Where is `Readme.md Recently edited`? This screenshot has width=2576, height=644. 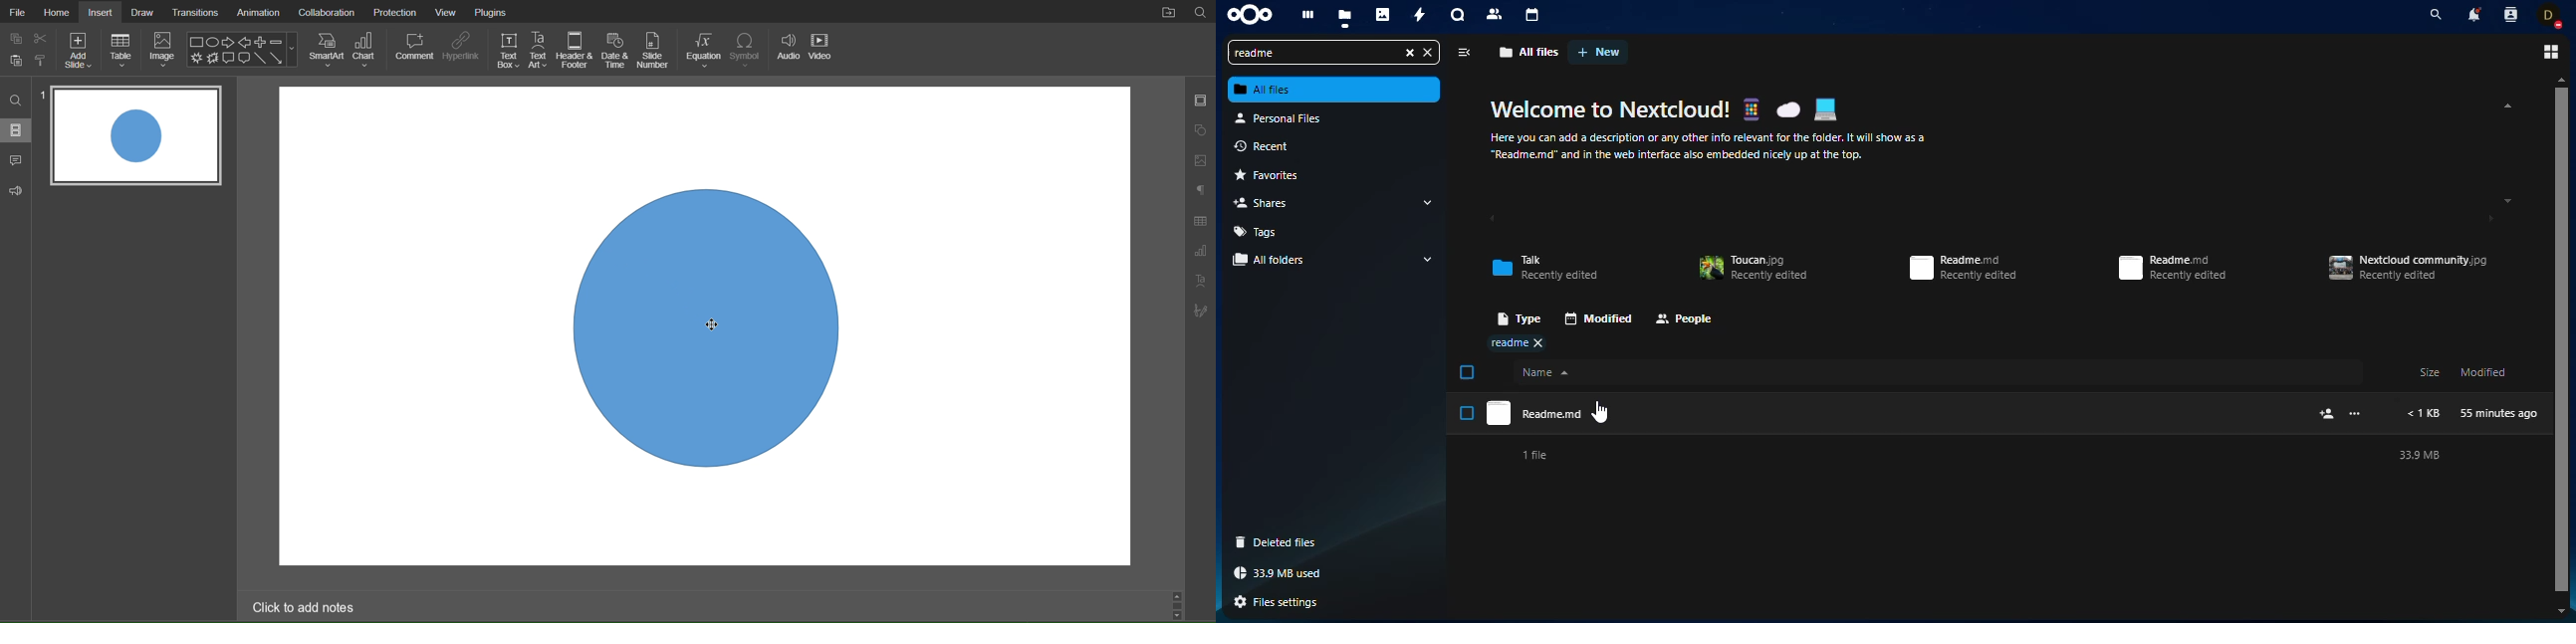 Readme.md Recently edited is located at coordinates (1963, 268).